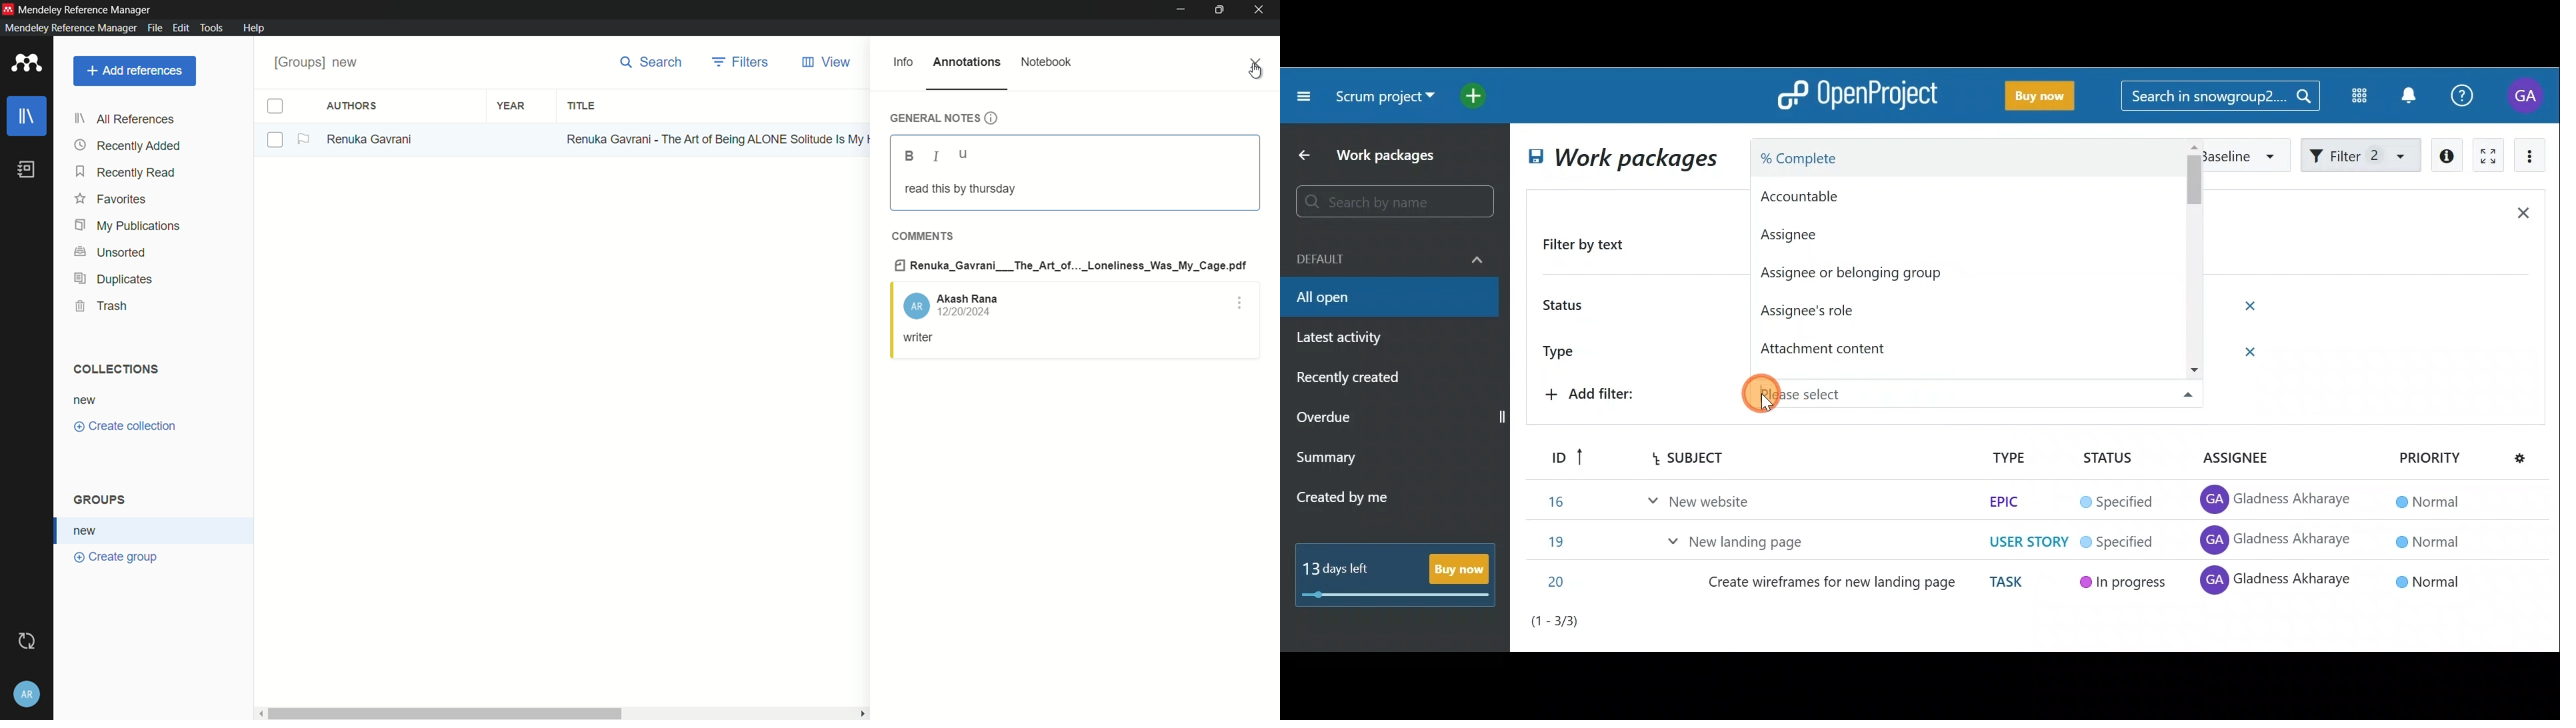  I want to click on Baseline, so click(2244, 154).